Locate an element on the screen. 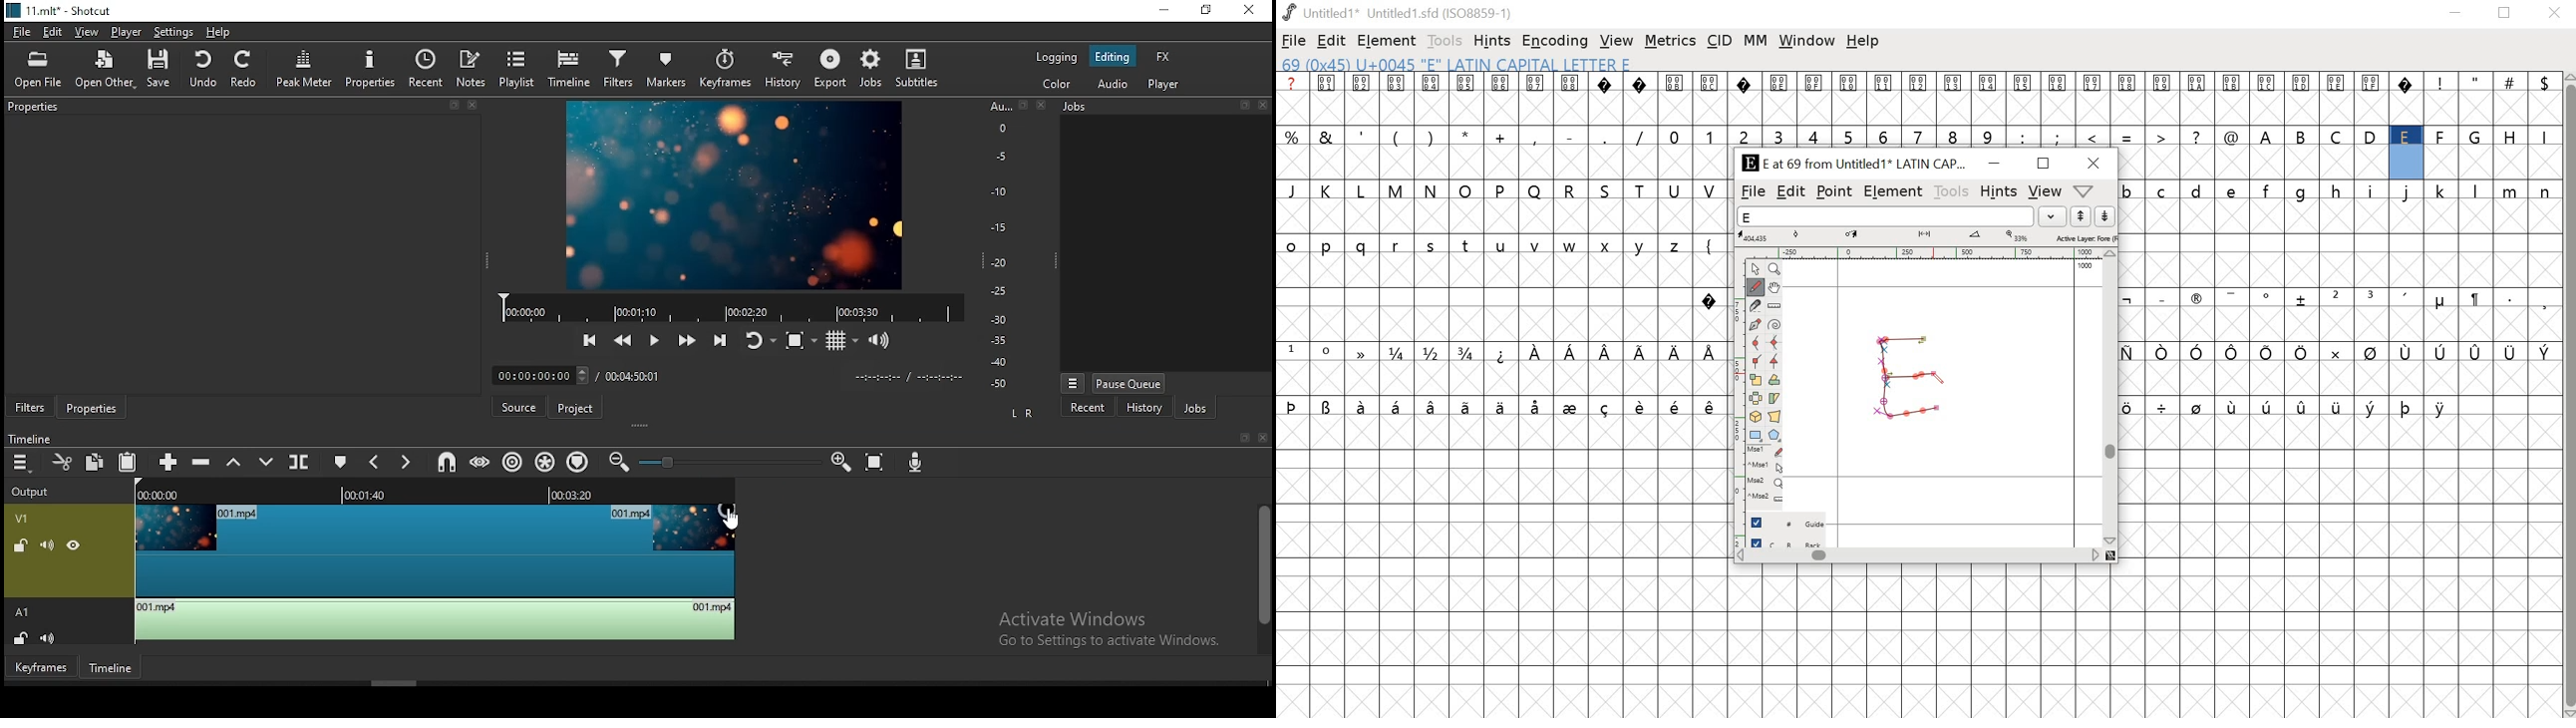 This screenshot has height=728, width=2576. play quickly backwards is located at coordinates (622, 342).